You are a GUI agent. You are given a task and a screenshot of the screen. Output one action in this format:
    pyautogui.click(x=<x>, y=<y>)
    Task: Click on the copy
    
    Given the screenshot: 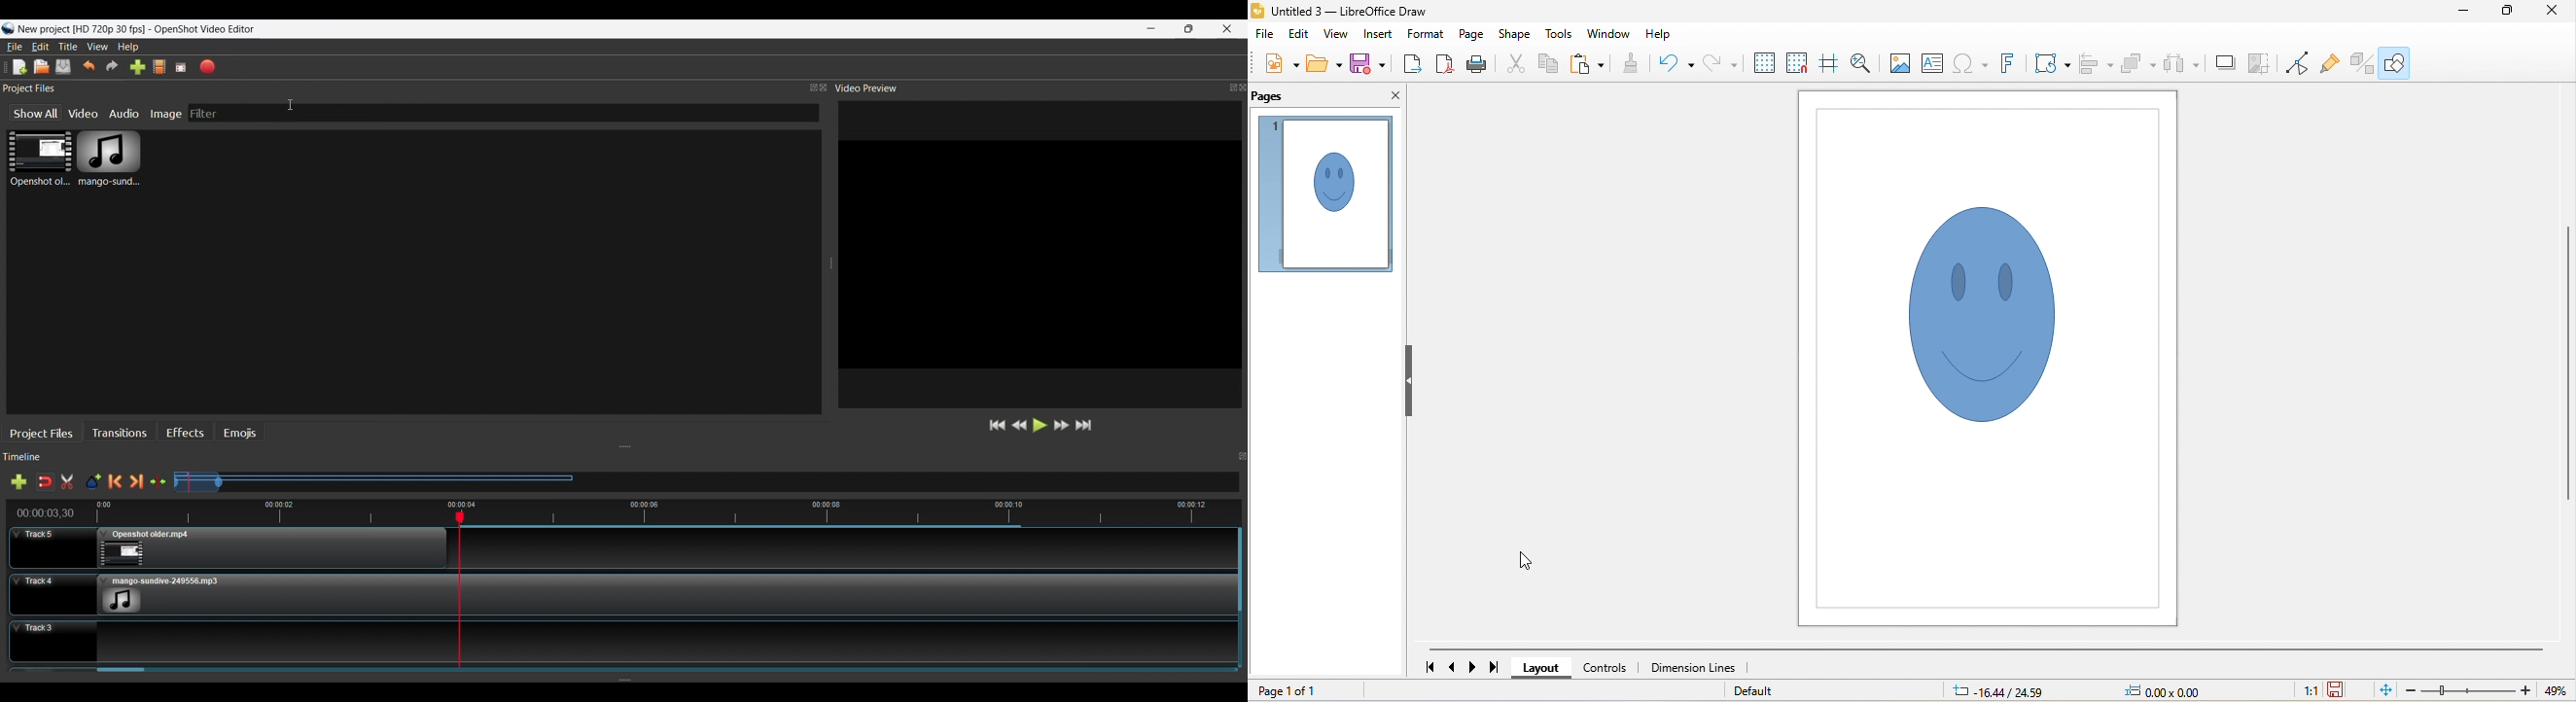 What is the action you would take?
    pyautogui.click(x=1546, y=62)
    